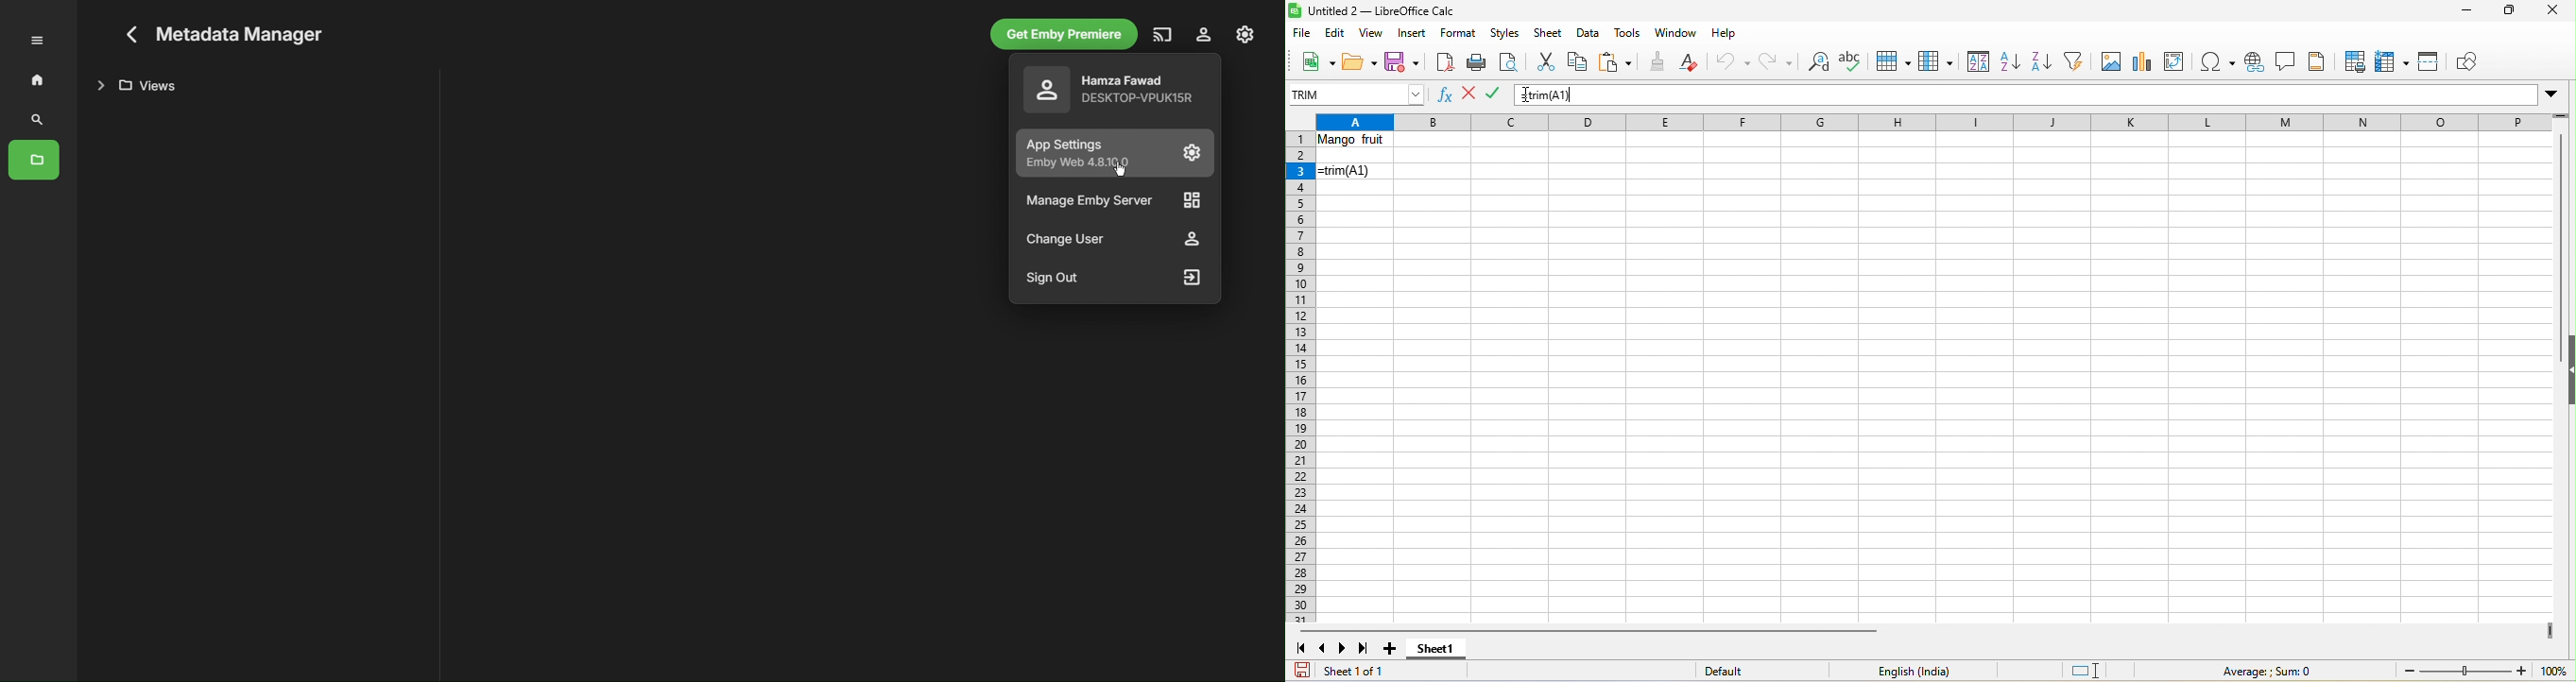  What do you see at coordinates (2221, 62) in the screenshot?
I see `special character` at bounding box center [2221, 62].